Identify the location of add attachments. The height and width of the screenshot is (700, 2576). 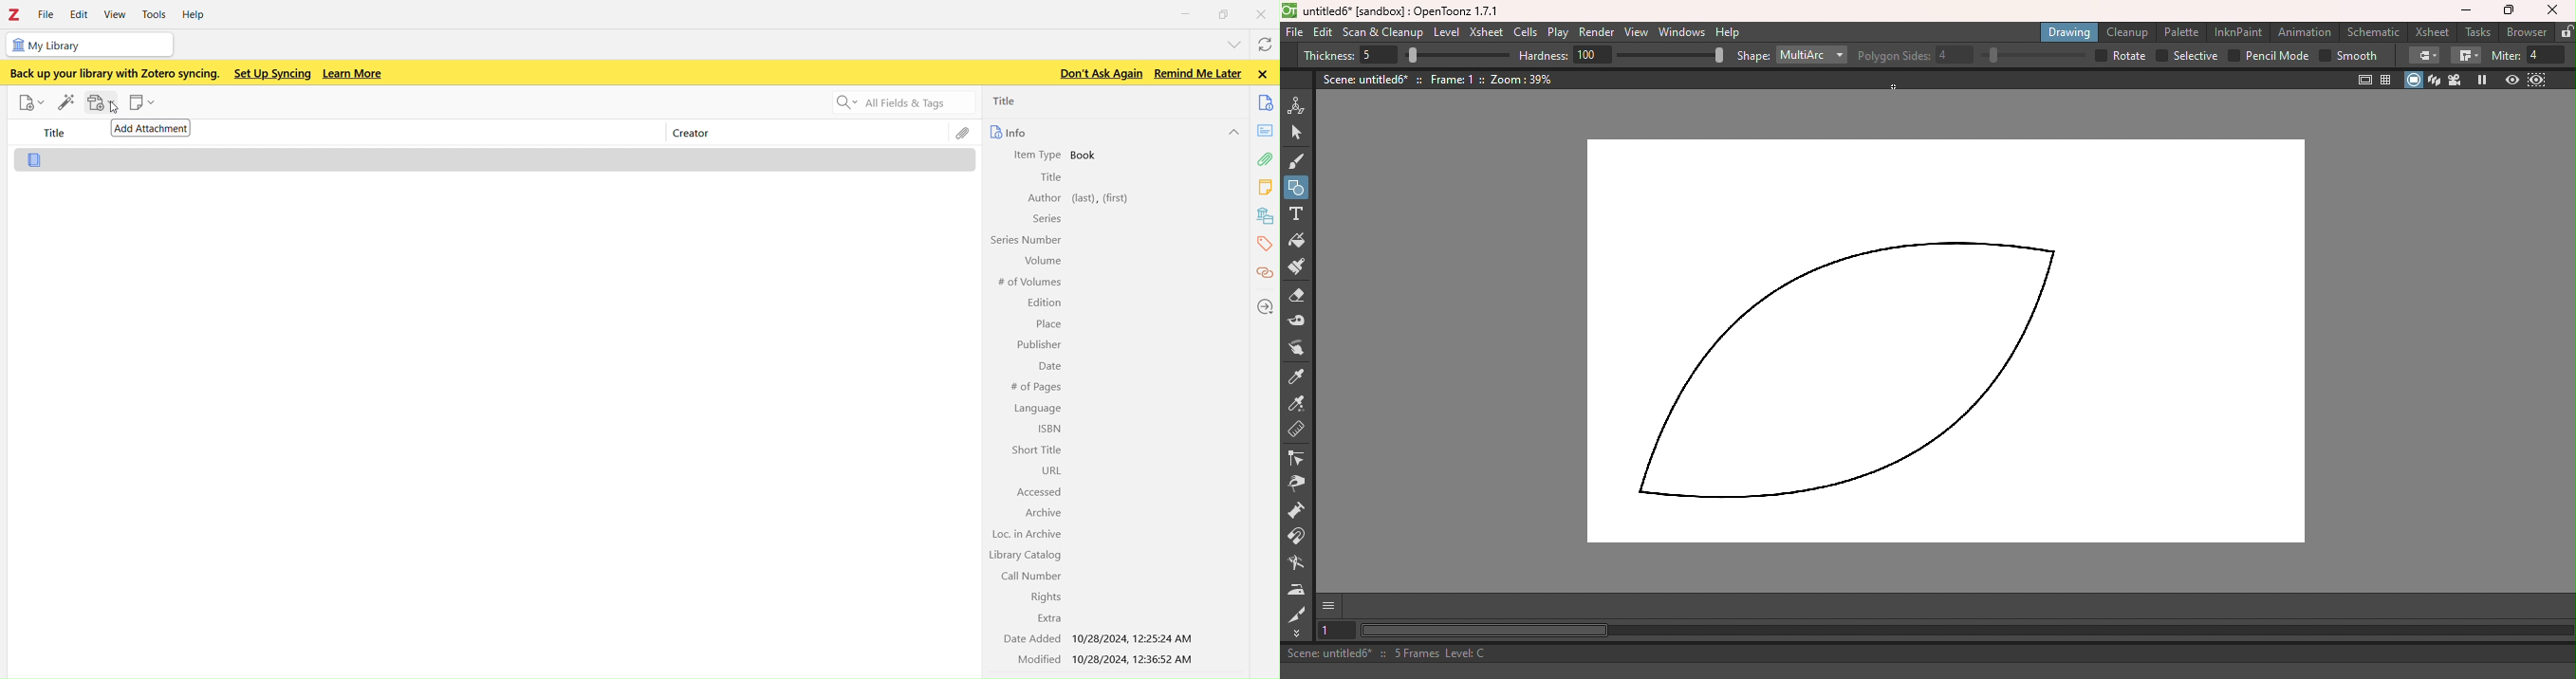
(97, 101).